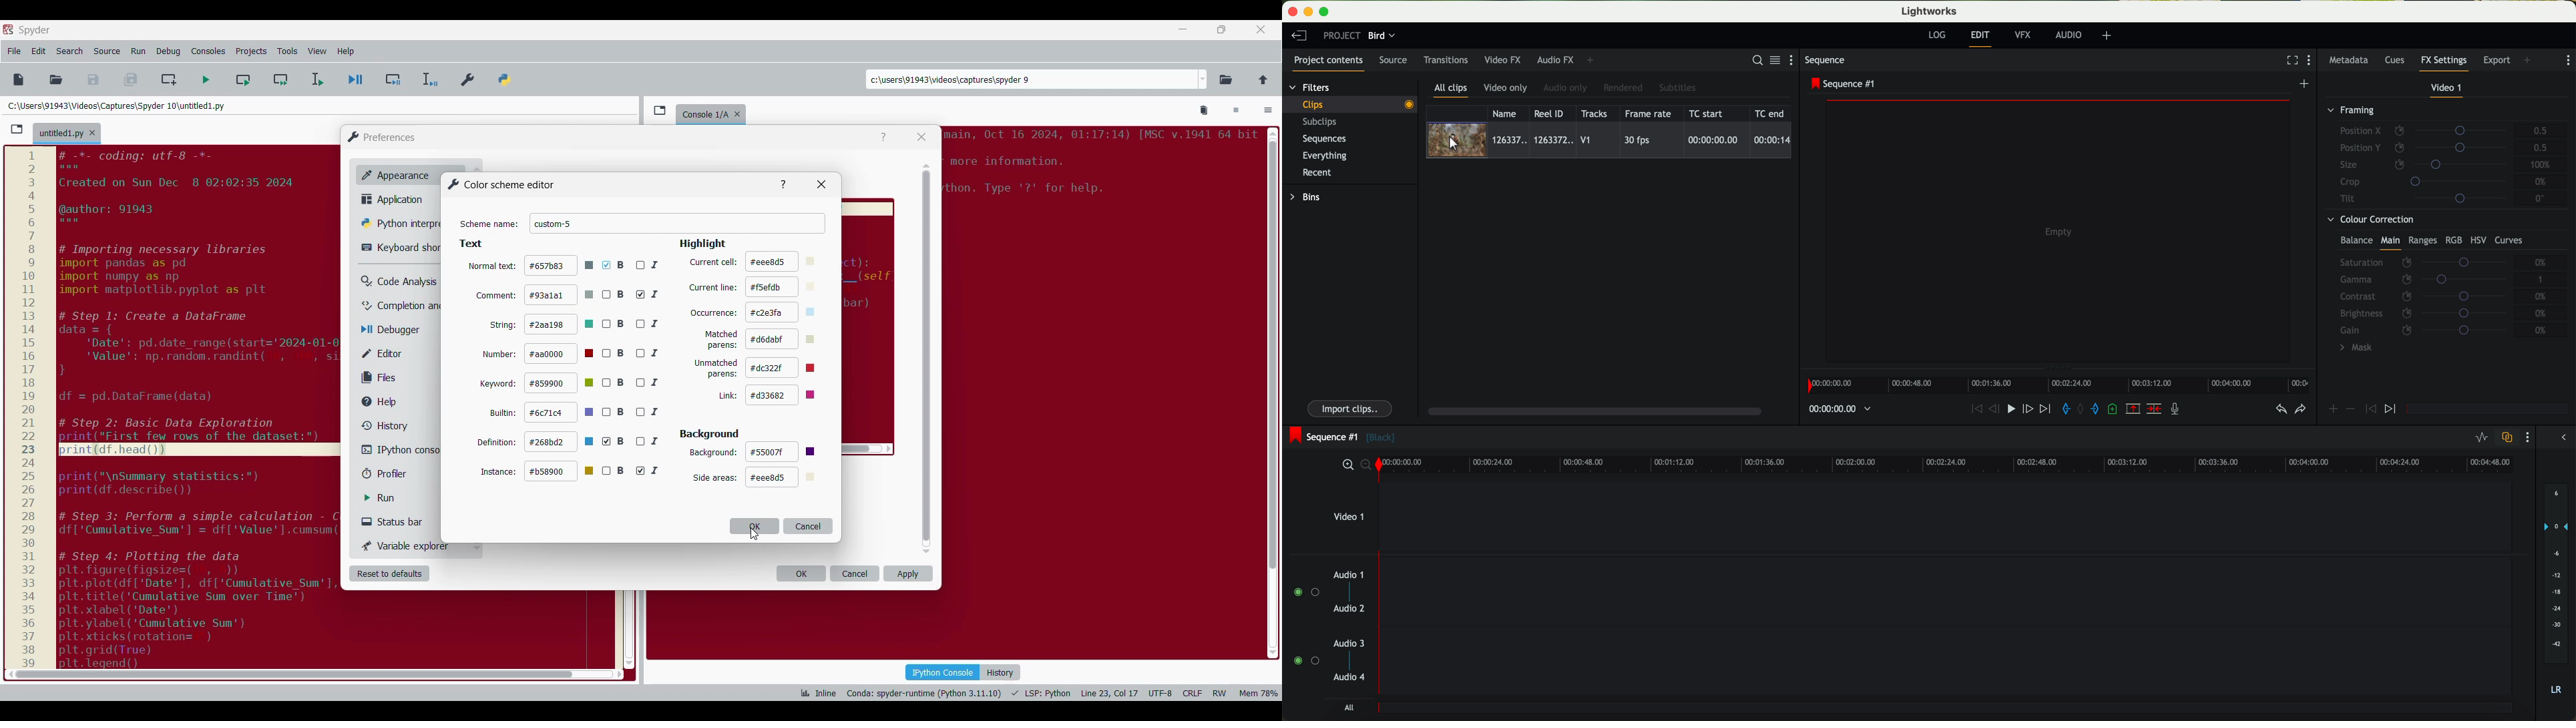 This screenshot has height=728, width=2576. Describe the element at coordinates (927, 358) in the screenshot. I see `Vertical slide bar` at that location.